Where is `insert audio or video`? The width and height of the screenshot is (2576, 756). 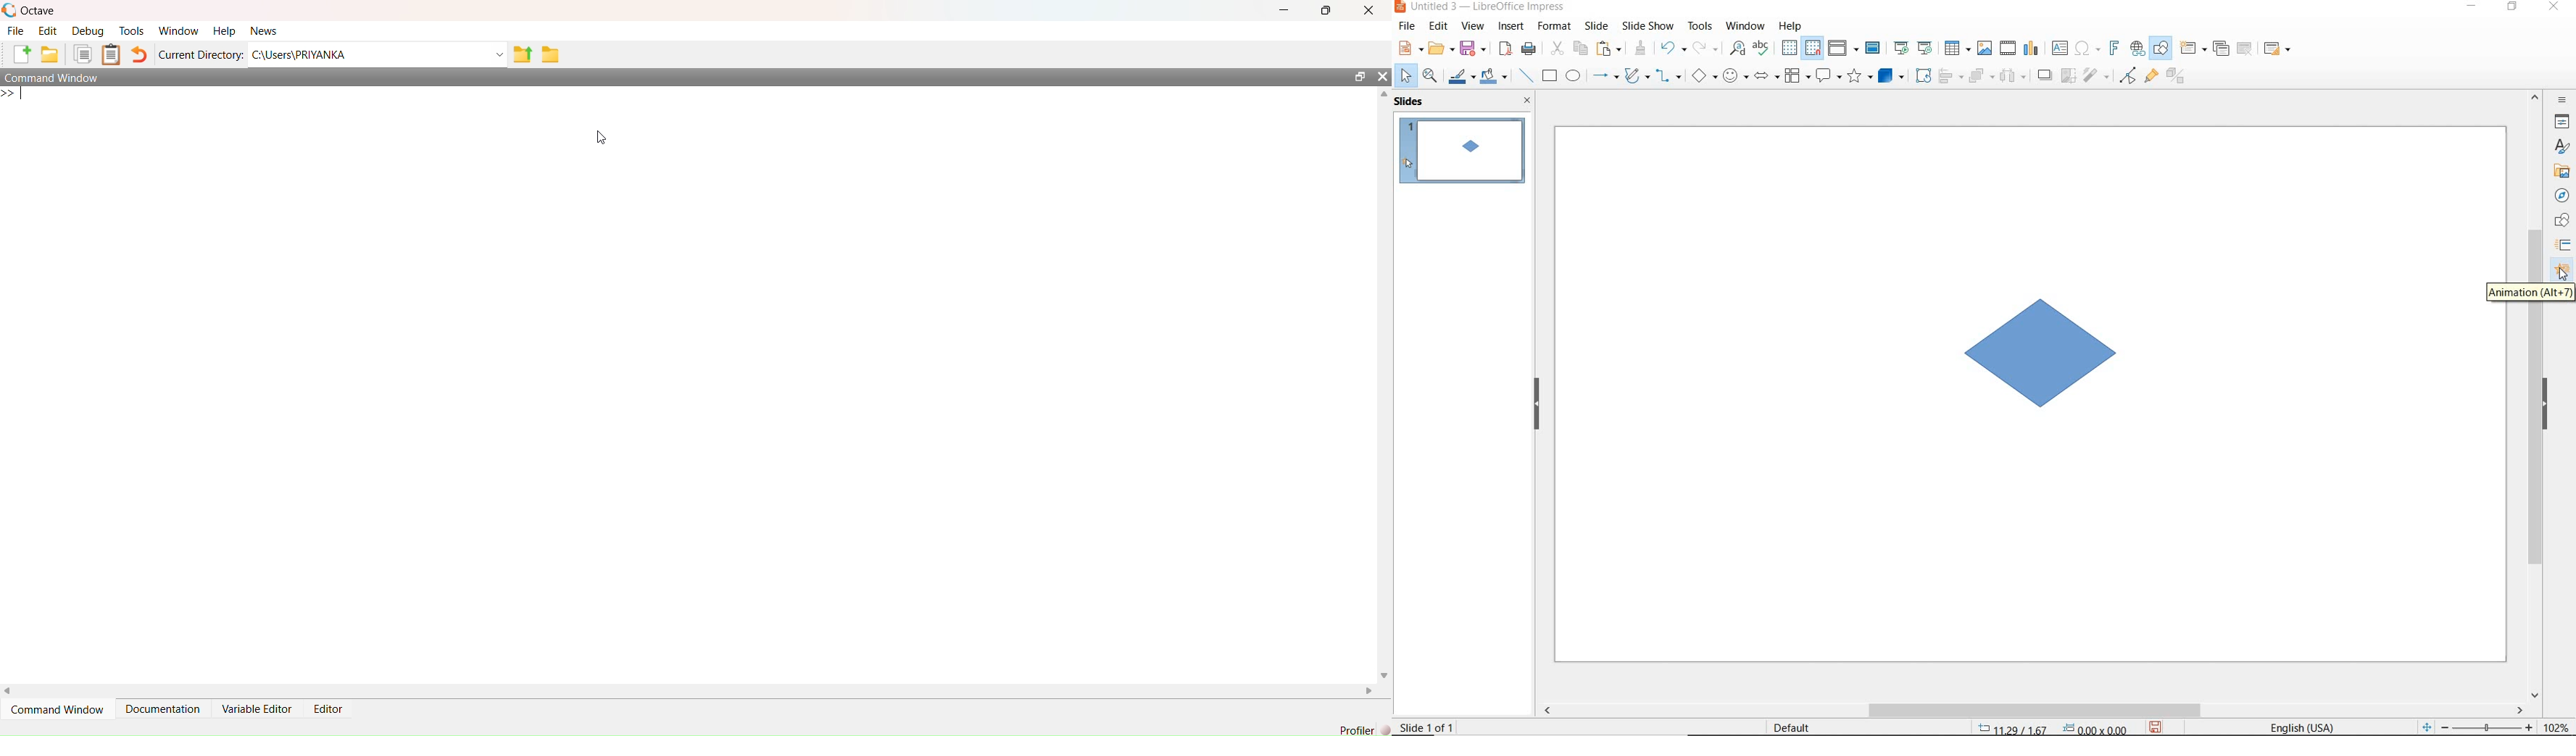 insert audio or video is located at coordinates (2009, 50).